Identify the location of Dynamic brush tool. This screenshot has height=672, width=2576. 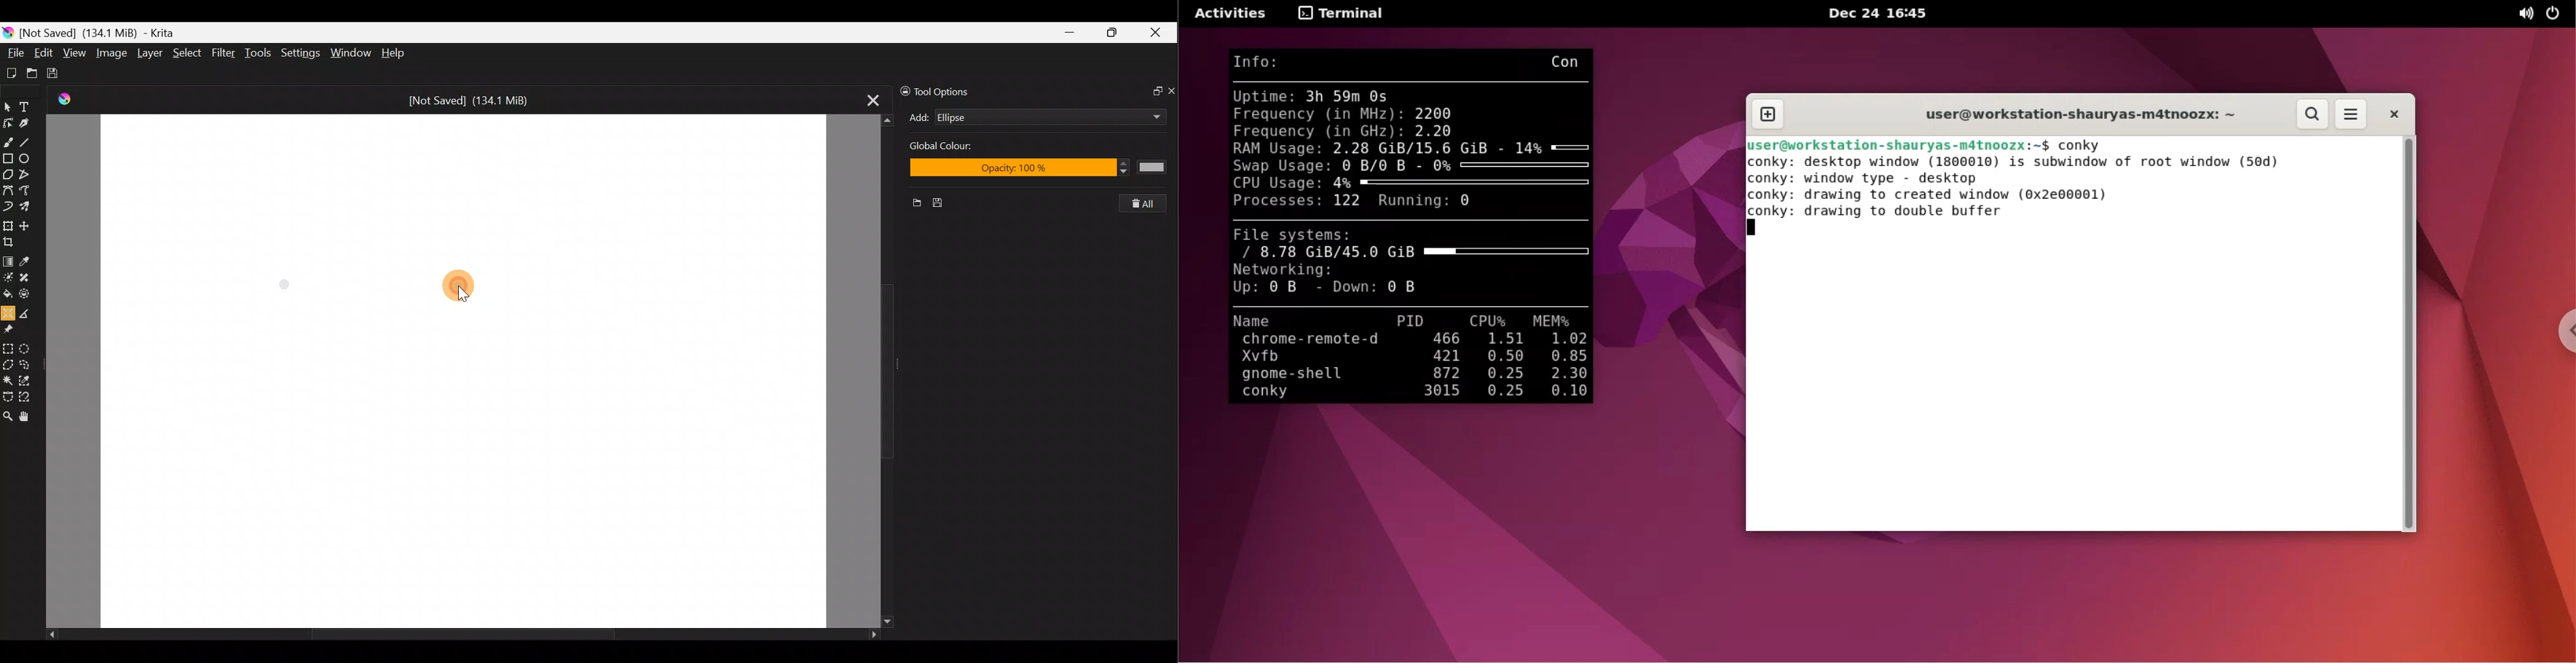
(7, 207).